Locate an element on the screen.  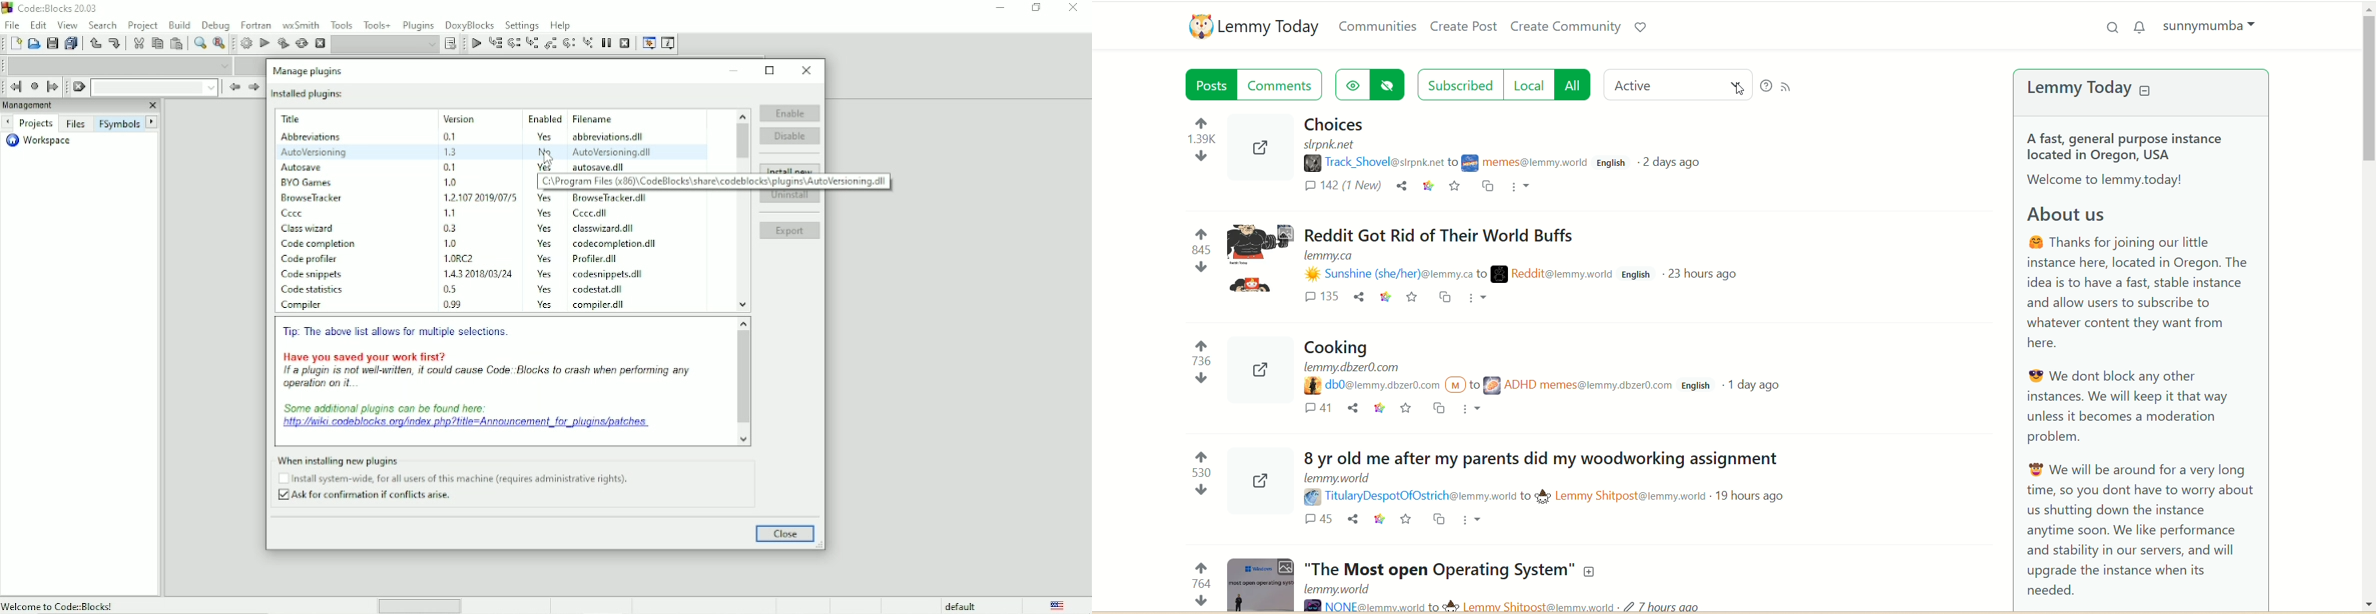
Various info is located at coordinates (669, 44).